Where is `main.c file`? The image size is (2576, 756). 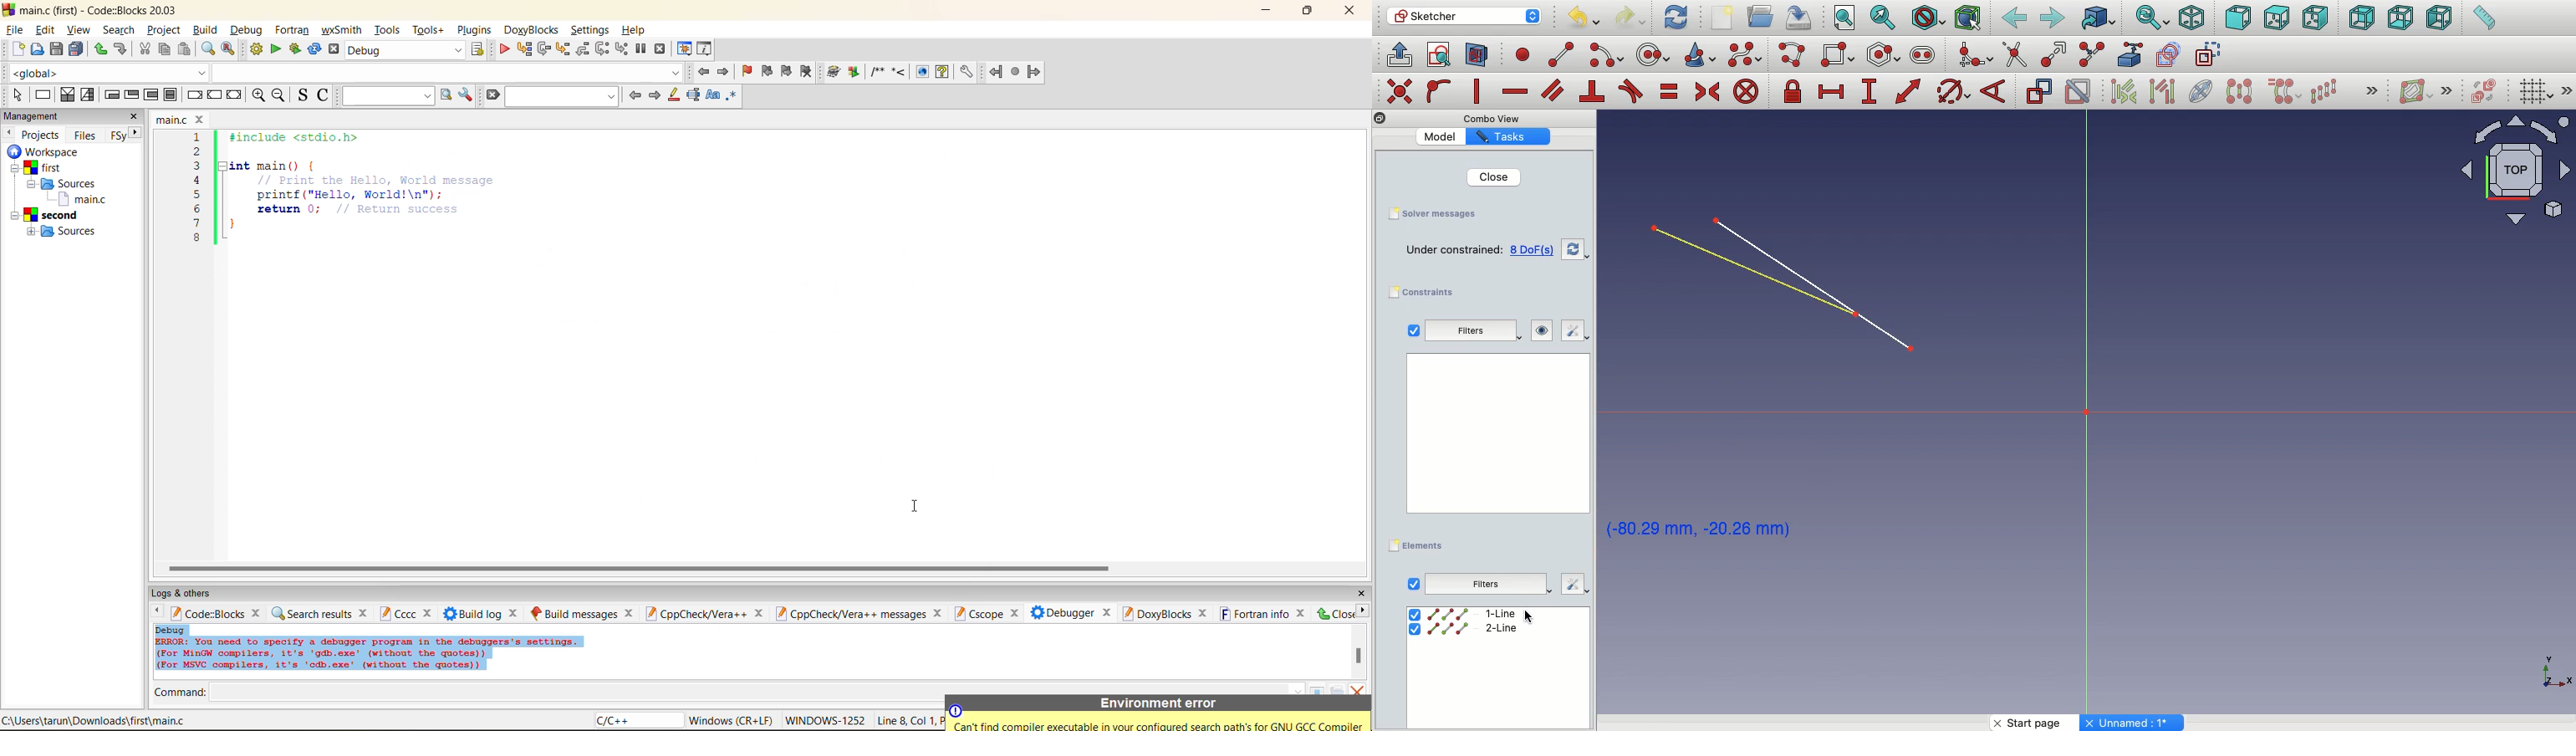 main.c file is located at coordinates (82, 198).